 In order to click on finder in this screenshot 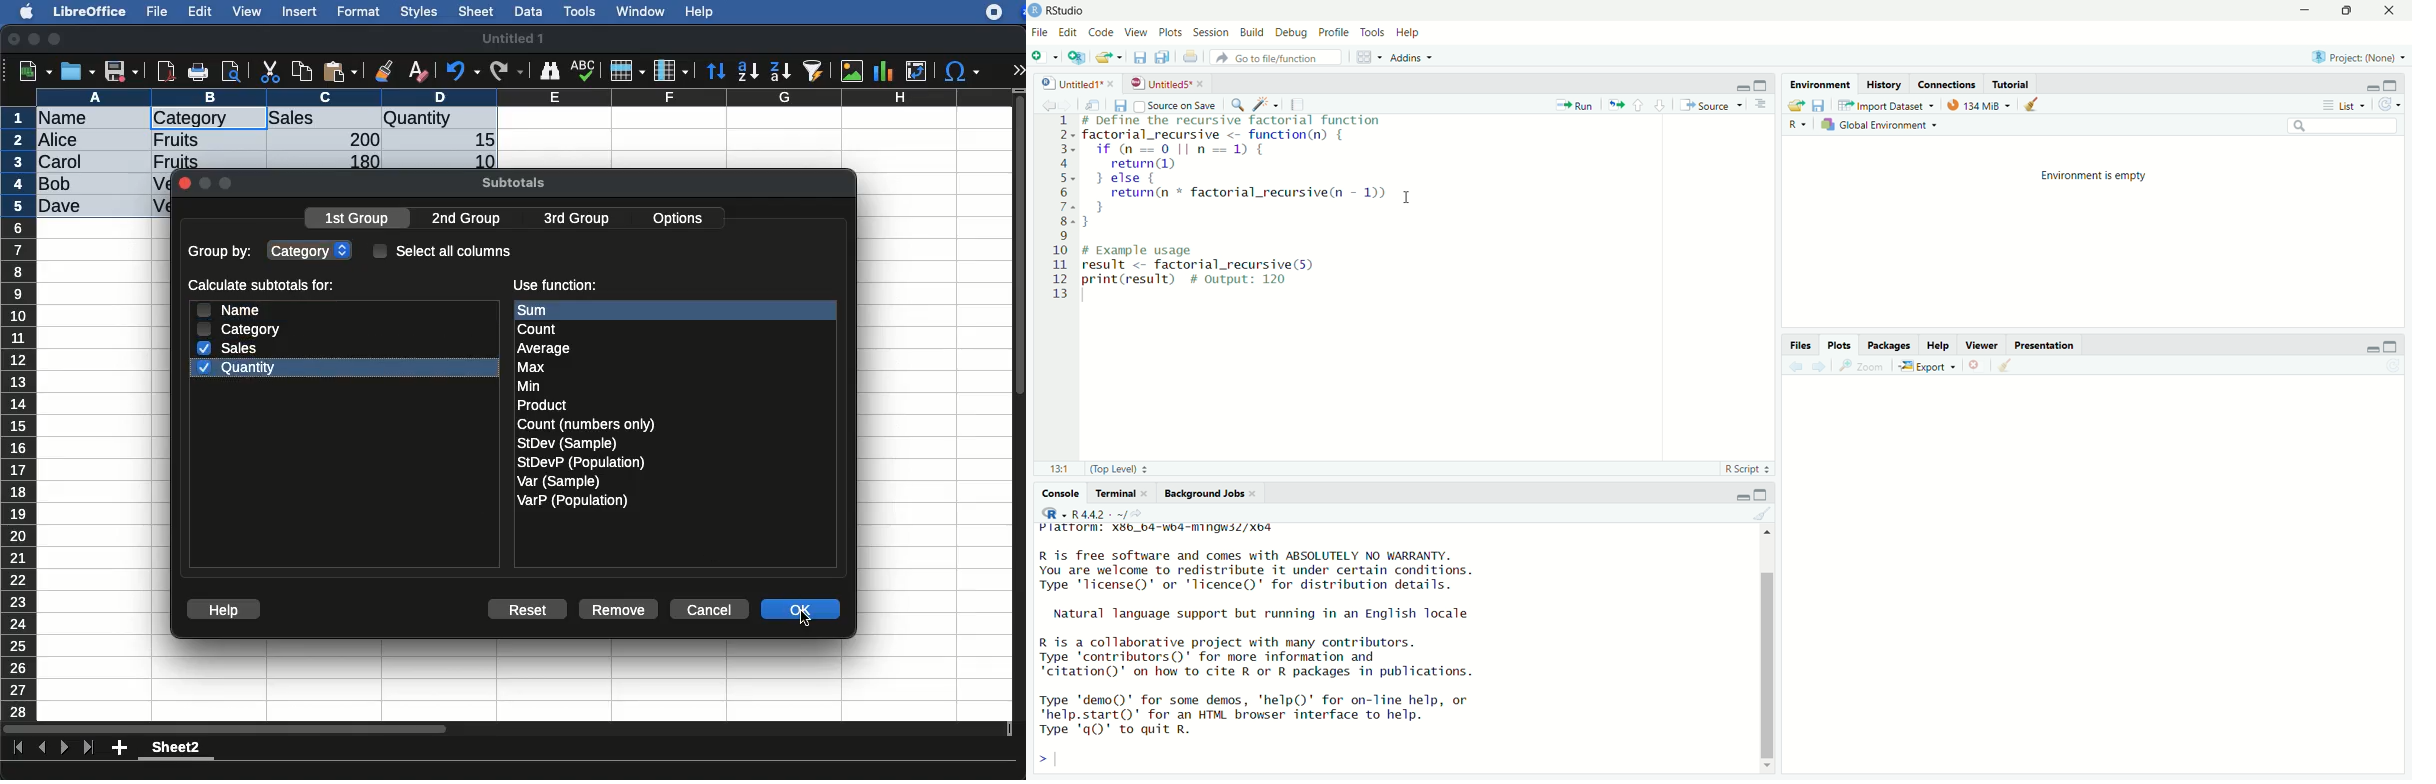, I will do `click(549, 71)`.